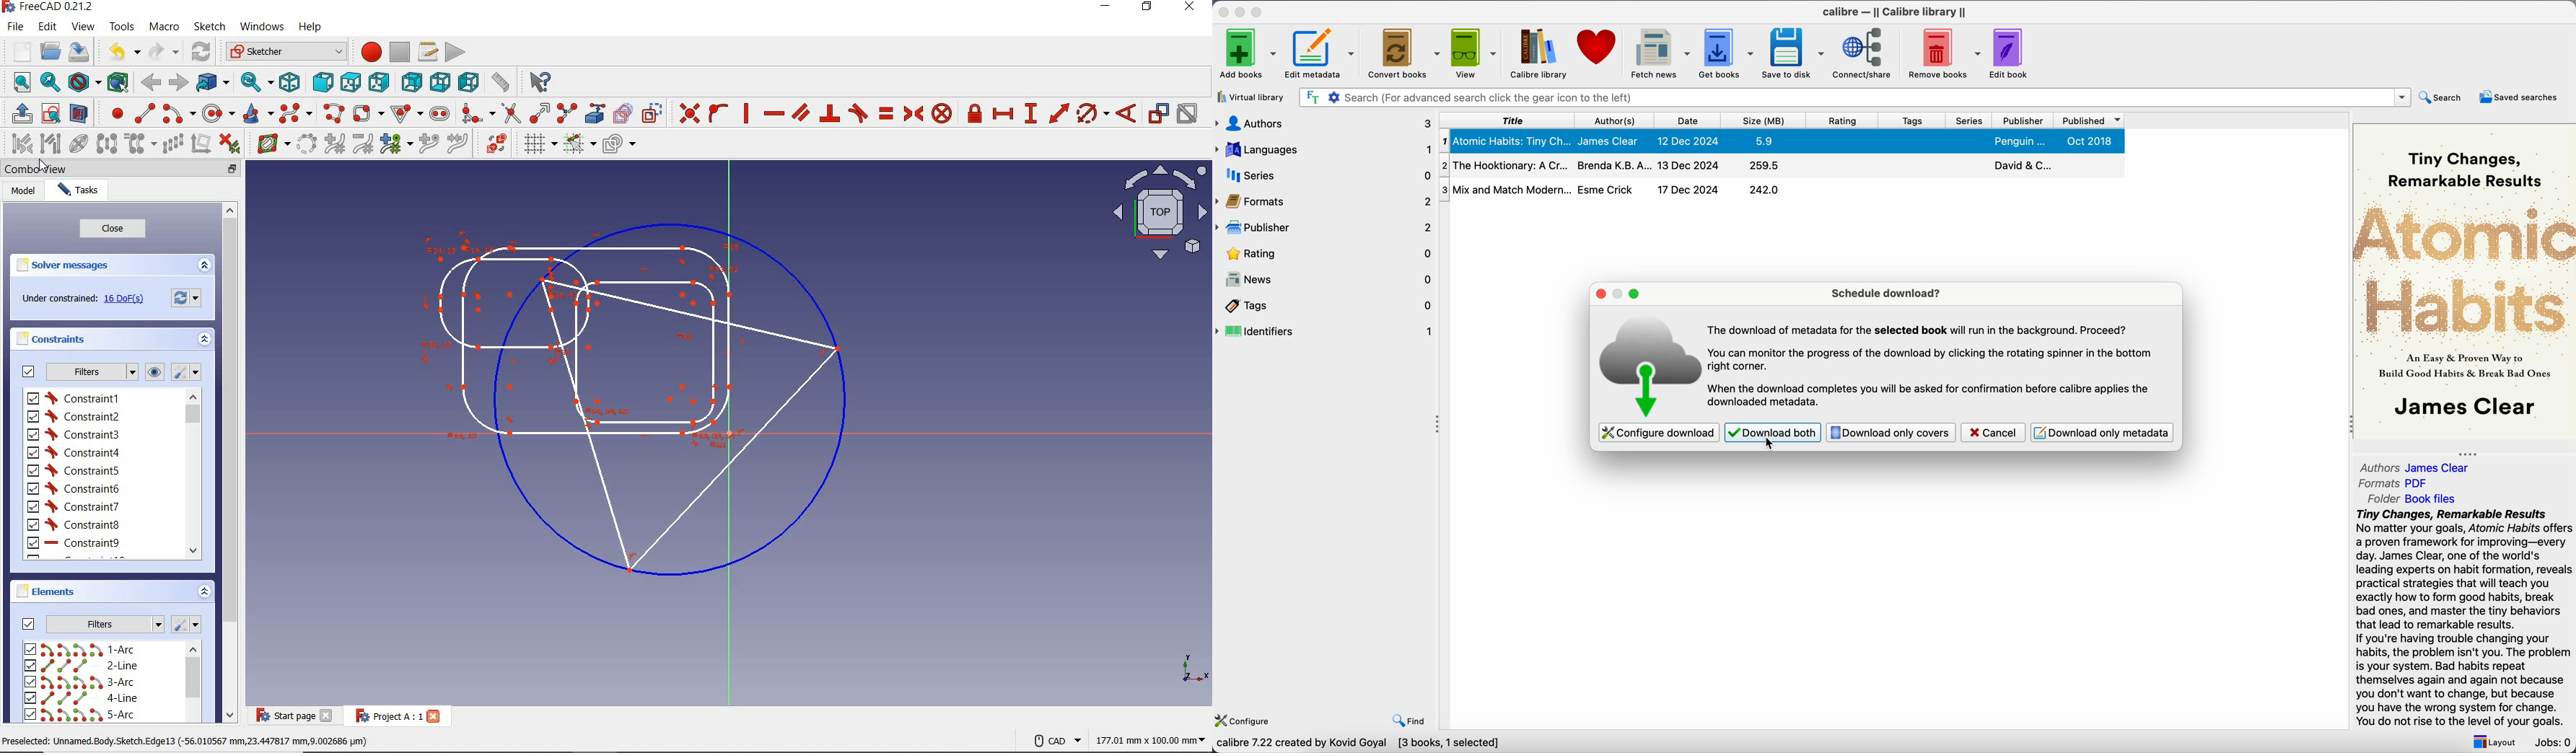  Describe the element at coordinates (105, 145) in the screenshot. I see `symmetry` at that location.